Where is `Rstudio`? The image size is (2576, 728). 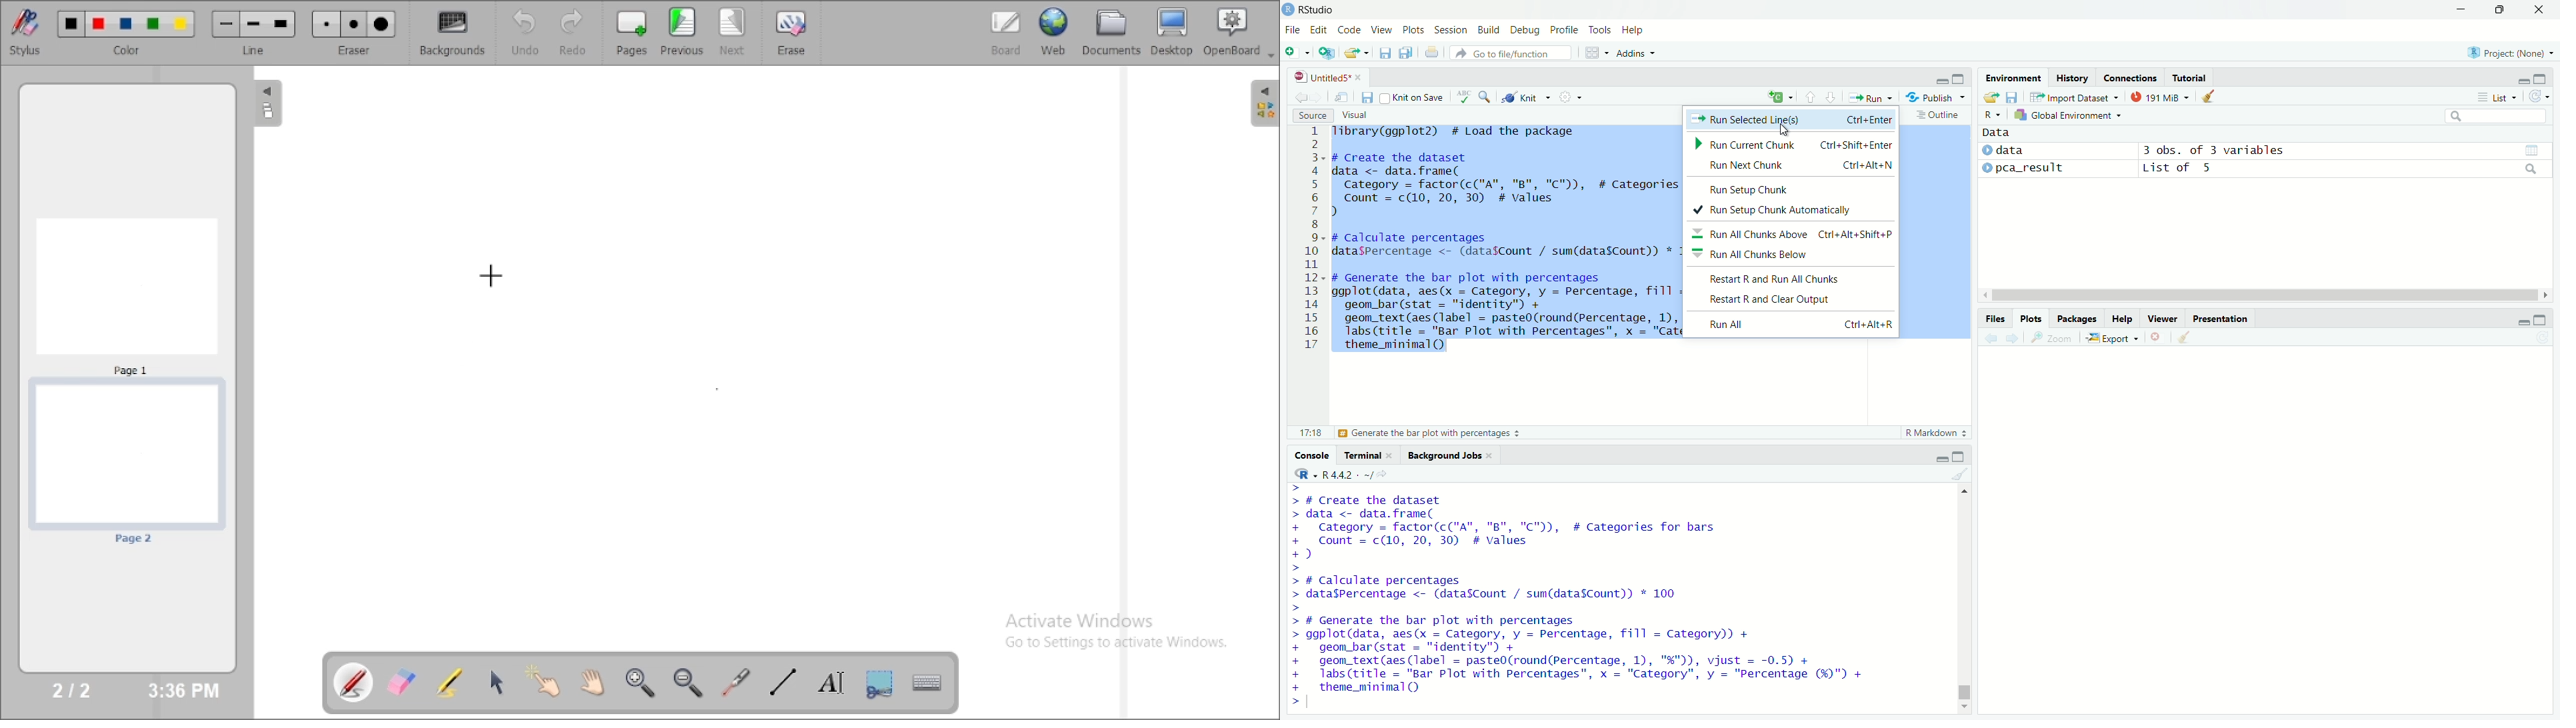
Rstudio is located at coordinates (1317, 10).